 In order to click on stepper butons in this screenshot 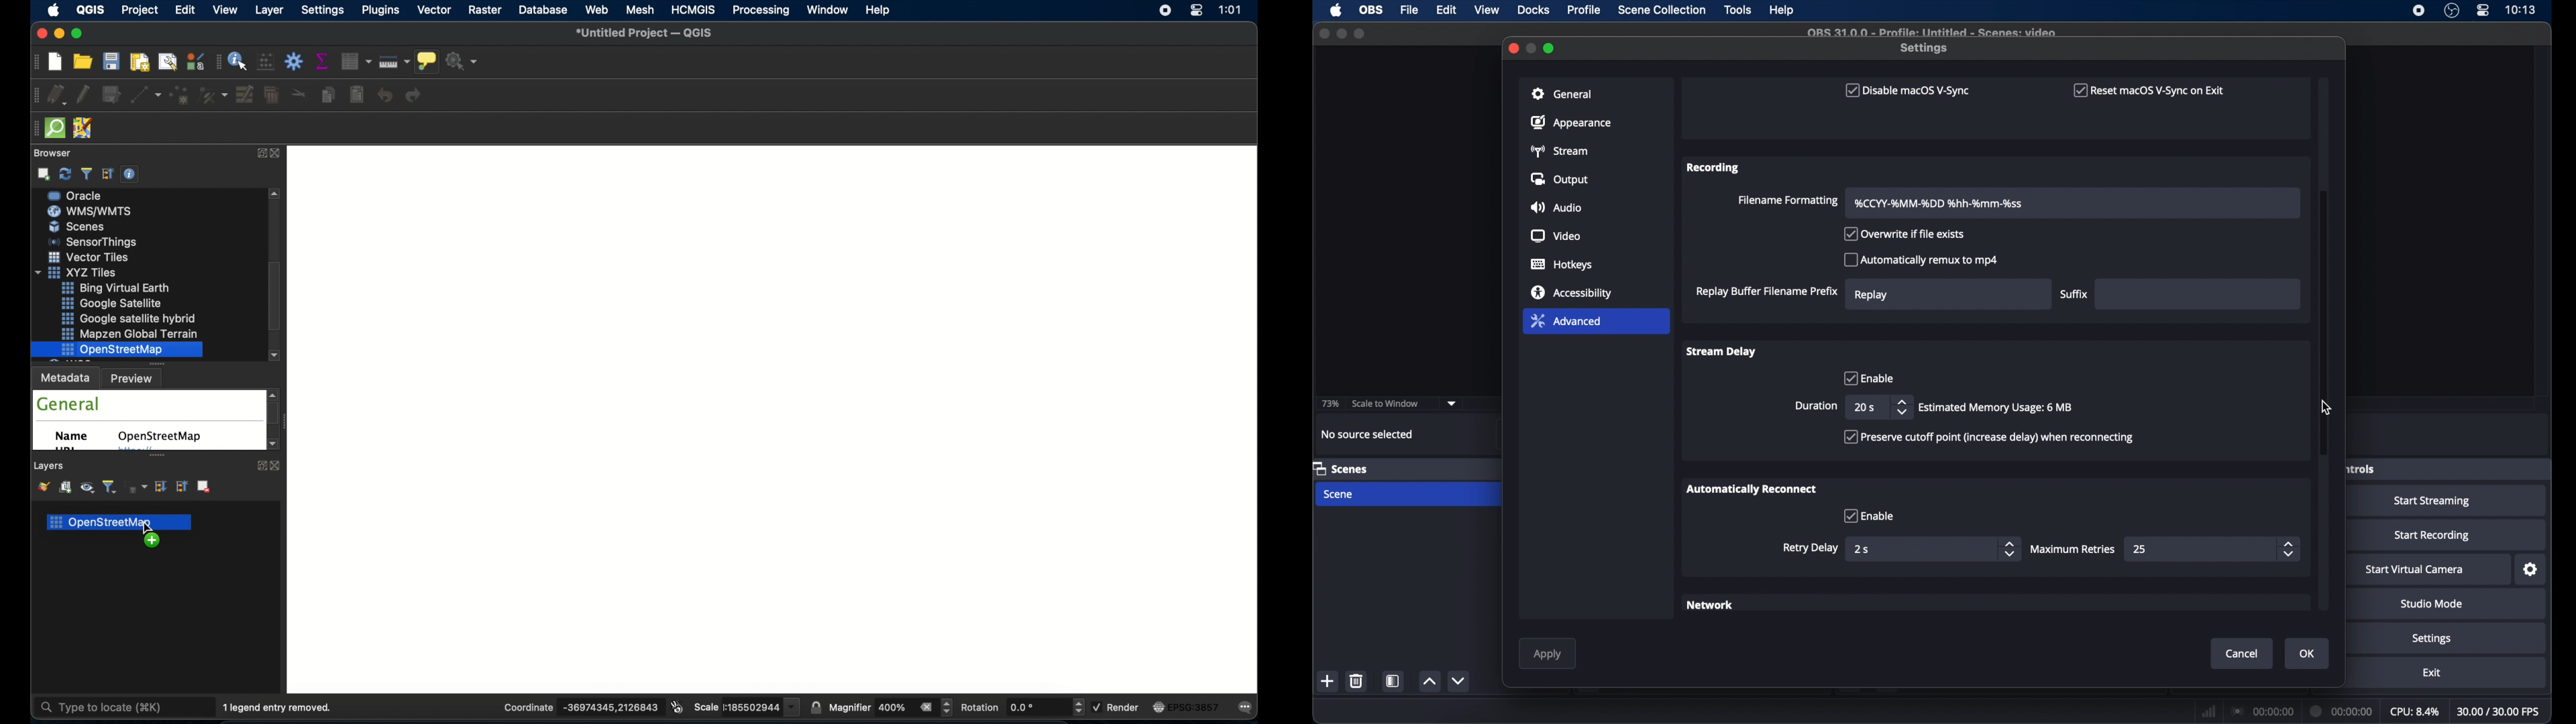, I will do `click(2289, 549)`.